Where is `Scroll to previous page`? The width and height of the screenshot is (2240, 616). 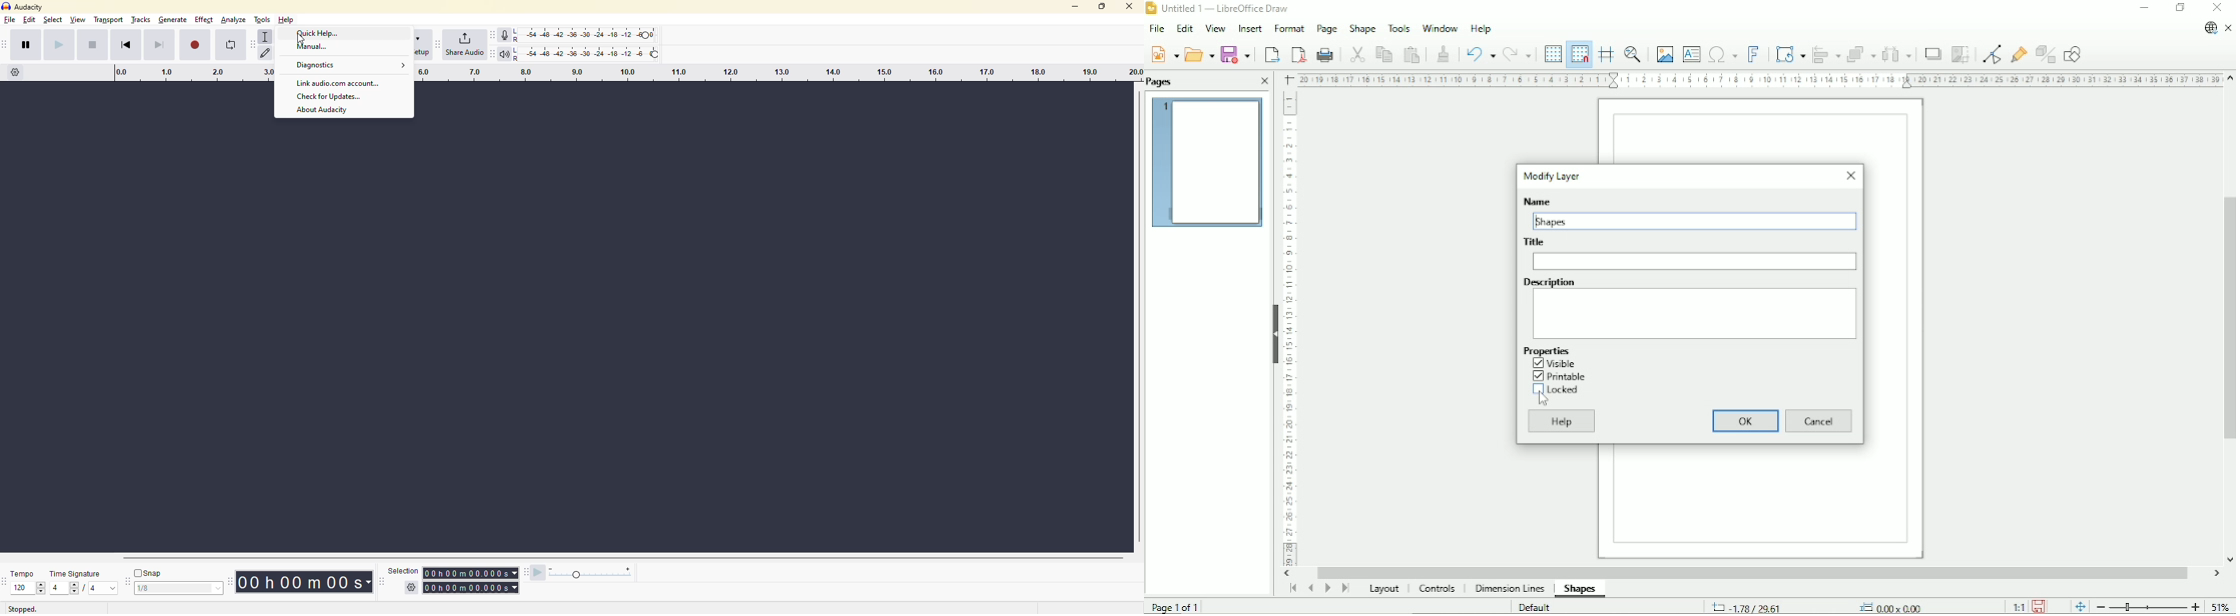 Scroll to previous page is located at coordinates (1310, 588).